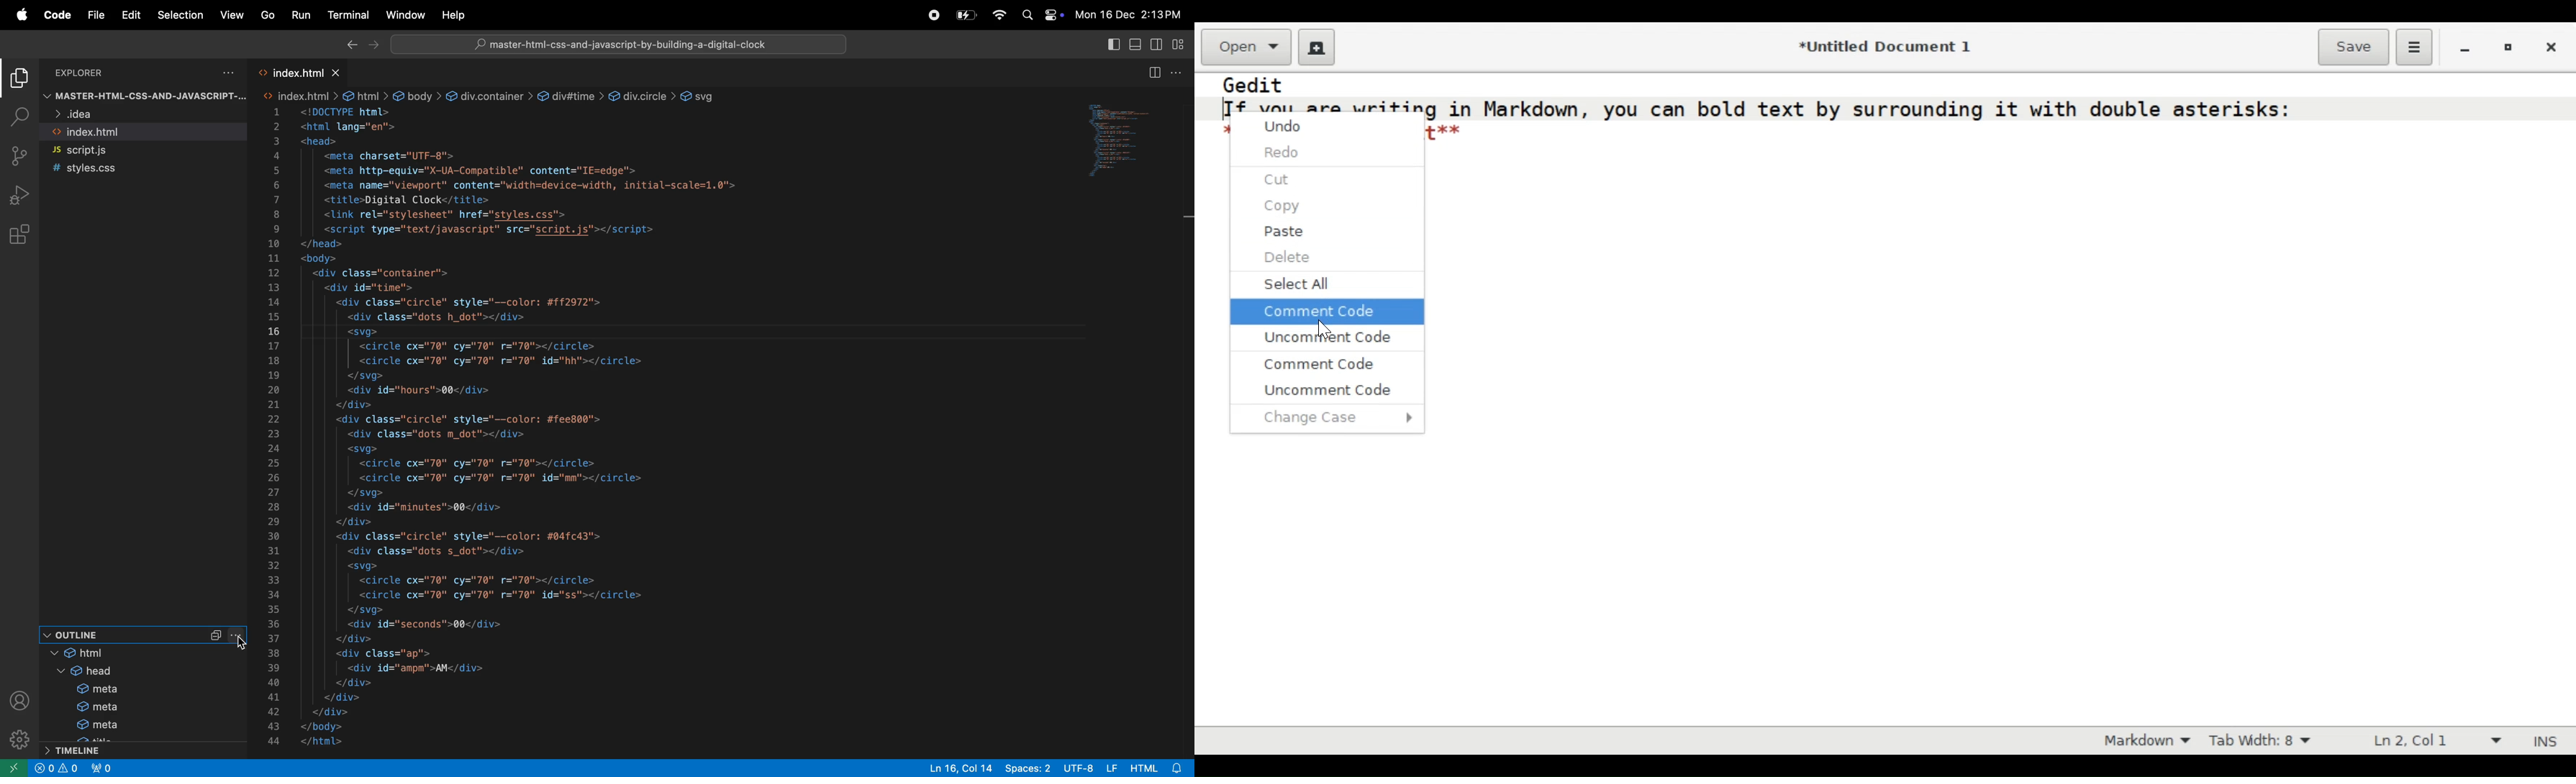  Describe the element at coordinates (2508, 48) in the screenshot. I see `Restore` at that location.